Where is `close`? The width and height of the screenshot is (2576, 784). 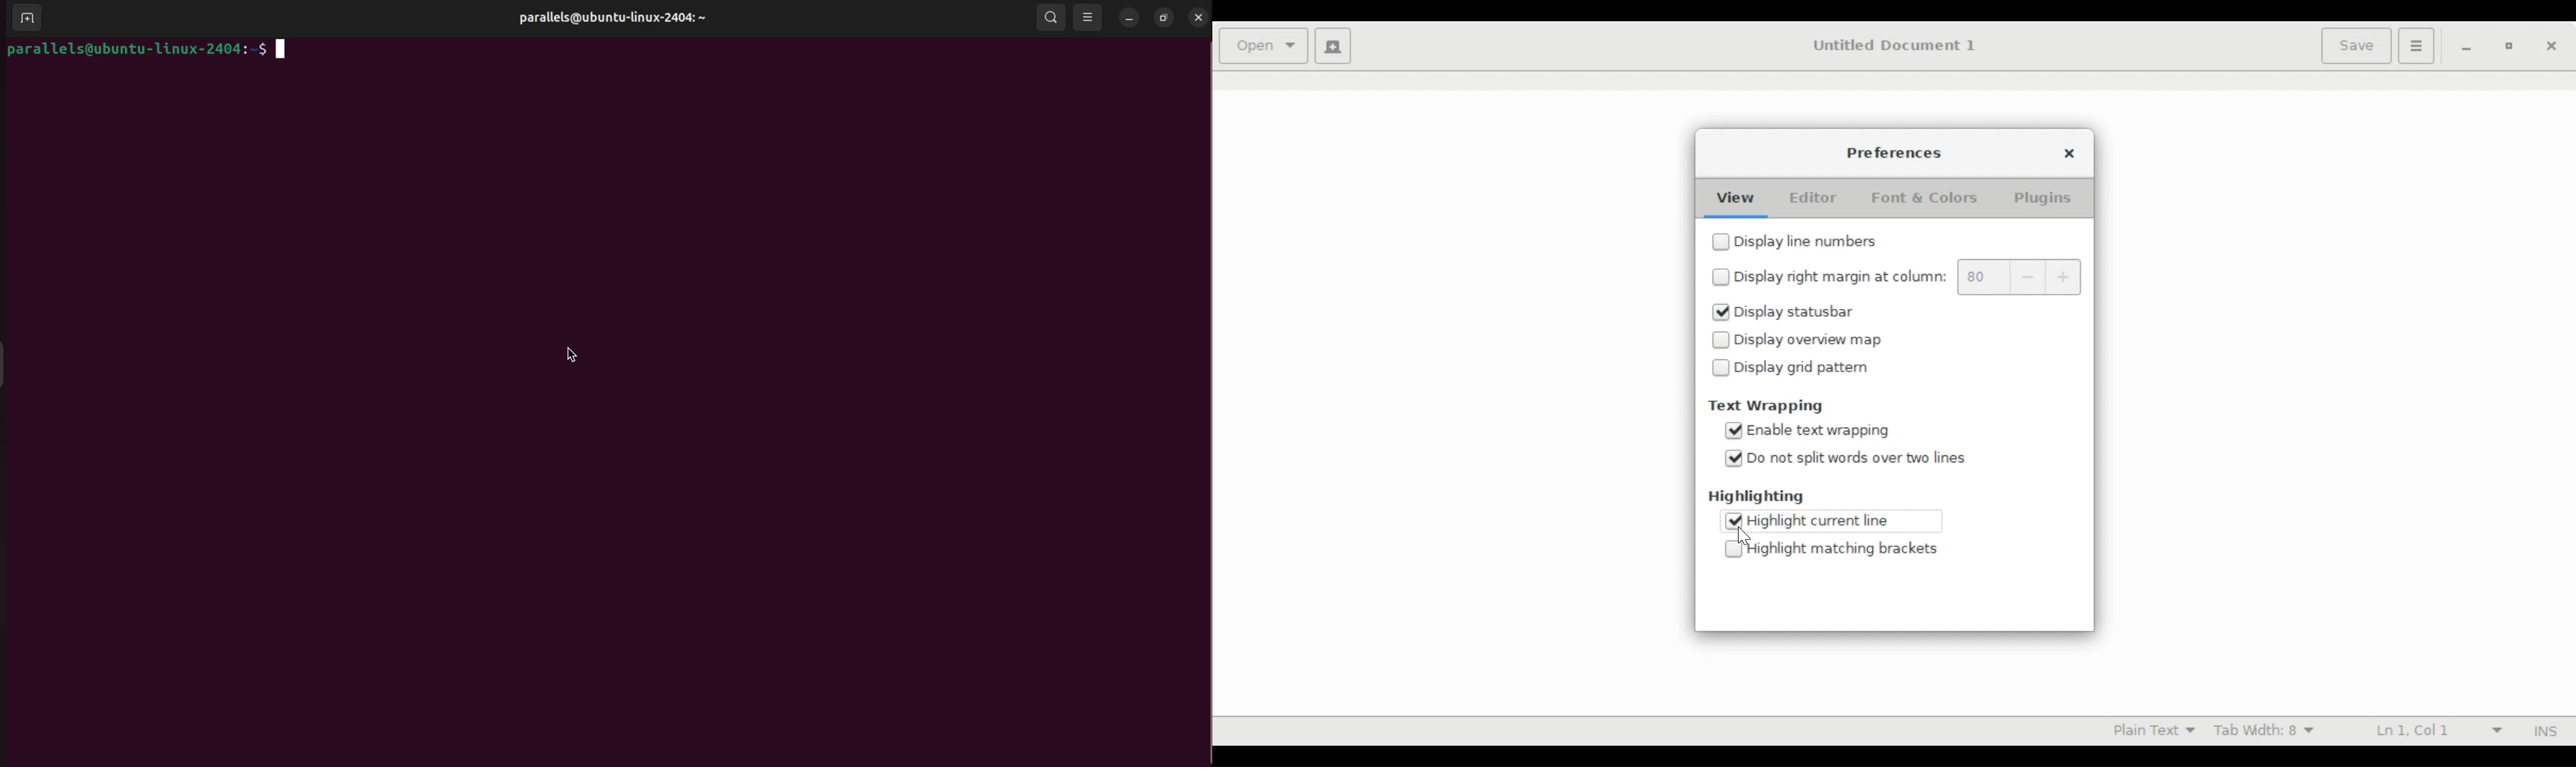
close is located at coordinates (1198, 16).